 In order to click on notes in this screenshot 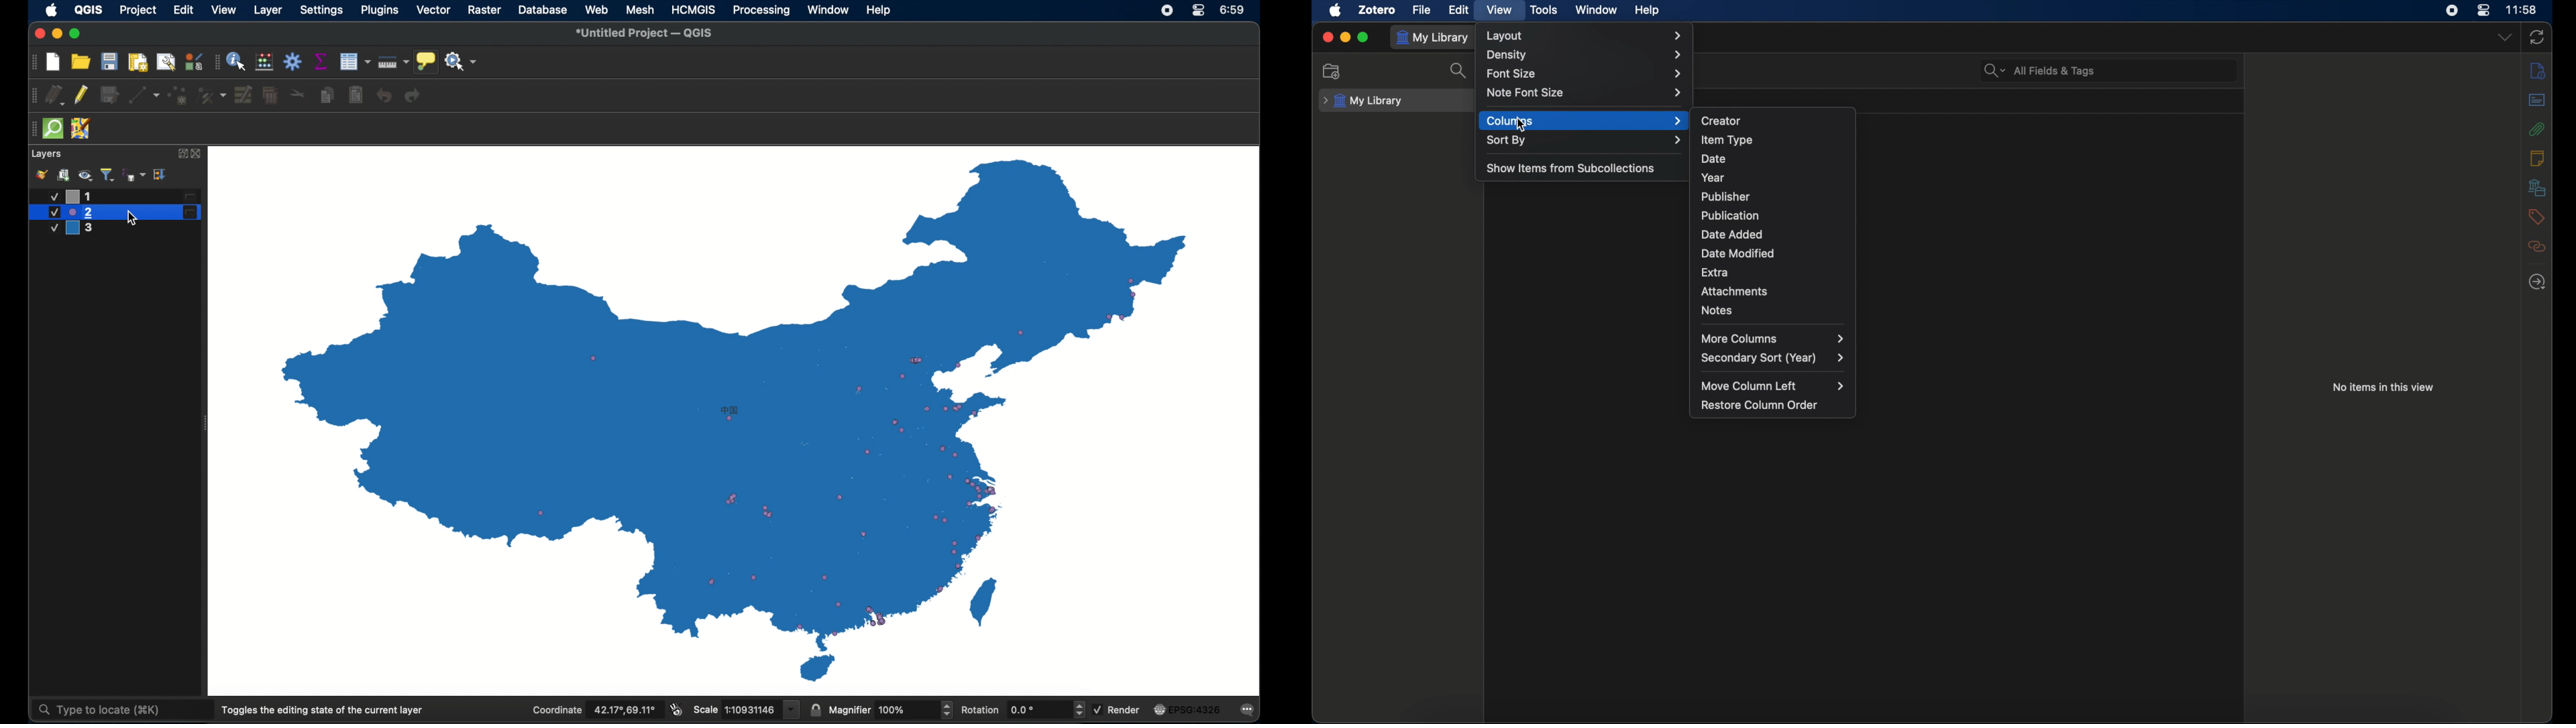, I will do `click(1716, 310)`.